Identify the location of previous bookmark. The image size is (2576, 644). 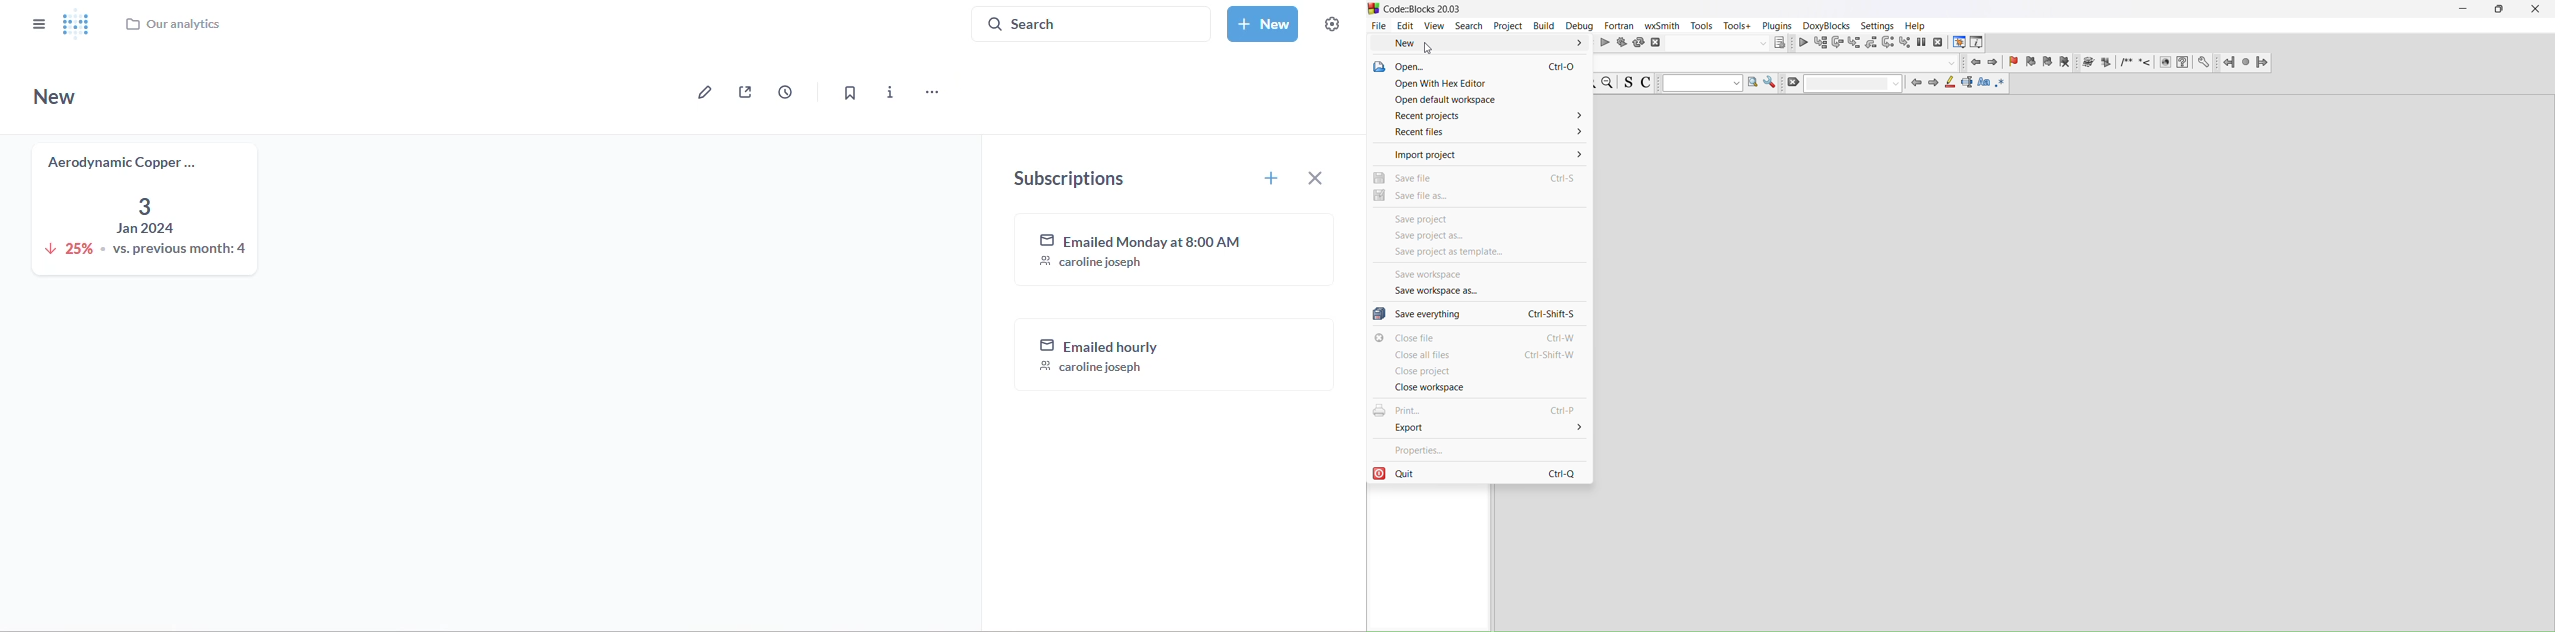
(2032, 61).